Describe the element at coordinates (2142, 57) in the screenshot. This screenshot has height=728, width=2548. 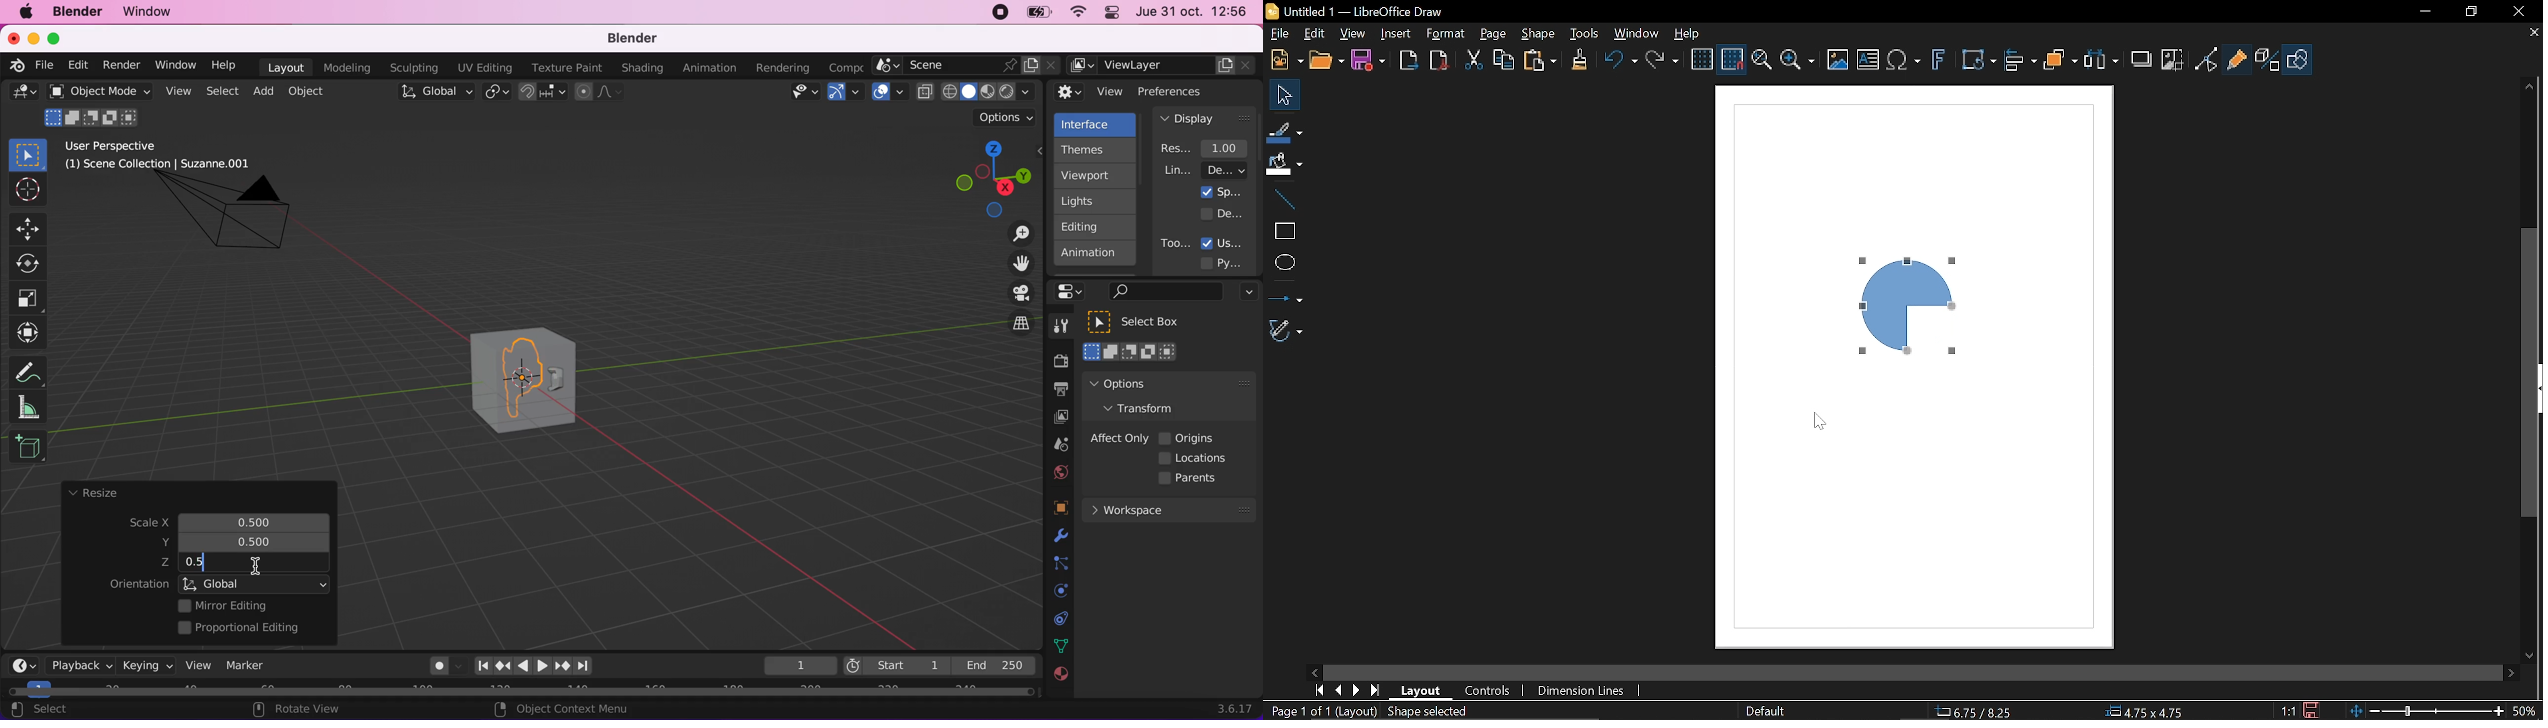
I see `Shadow` at that location.